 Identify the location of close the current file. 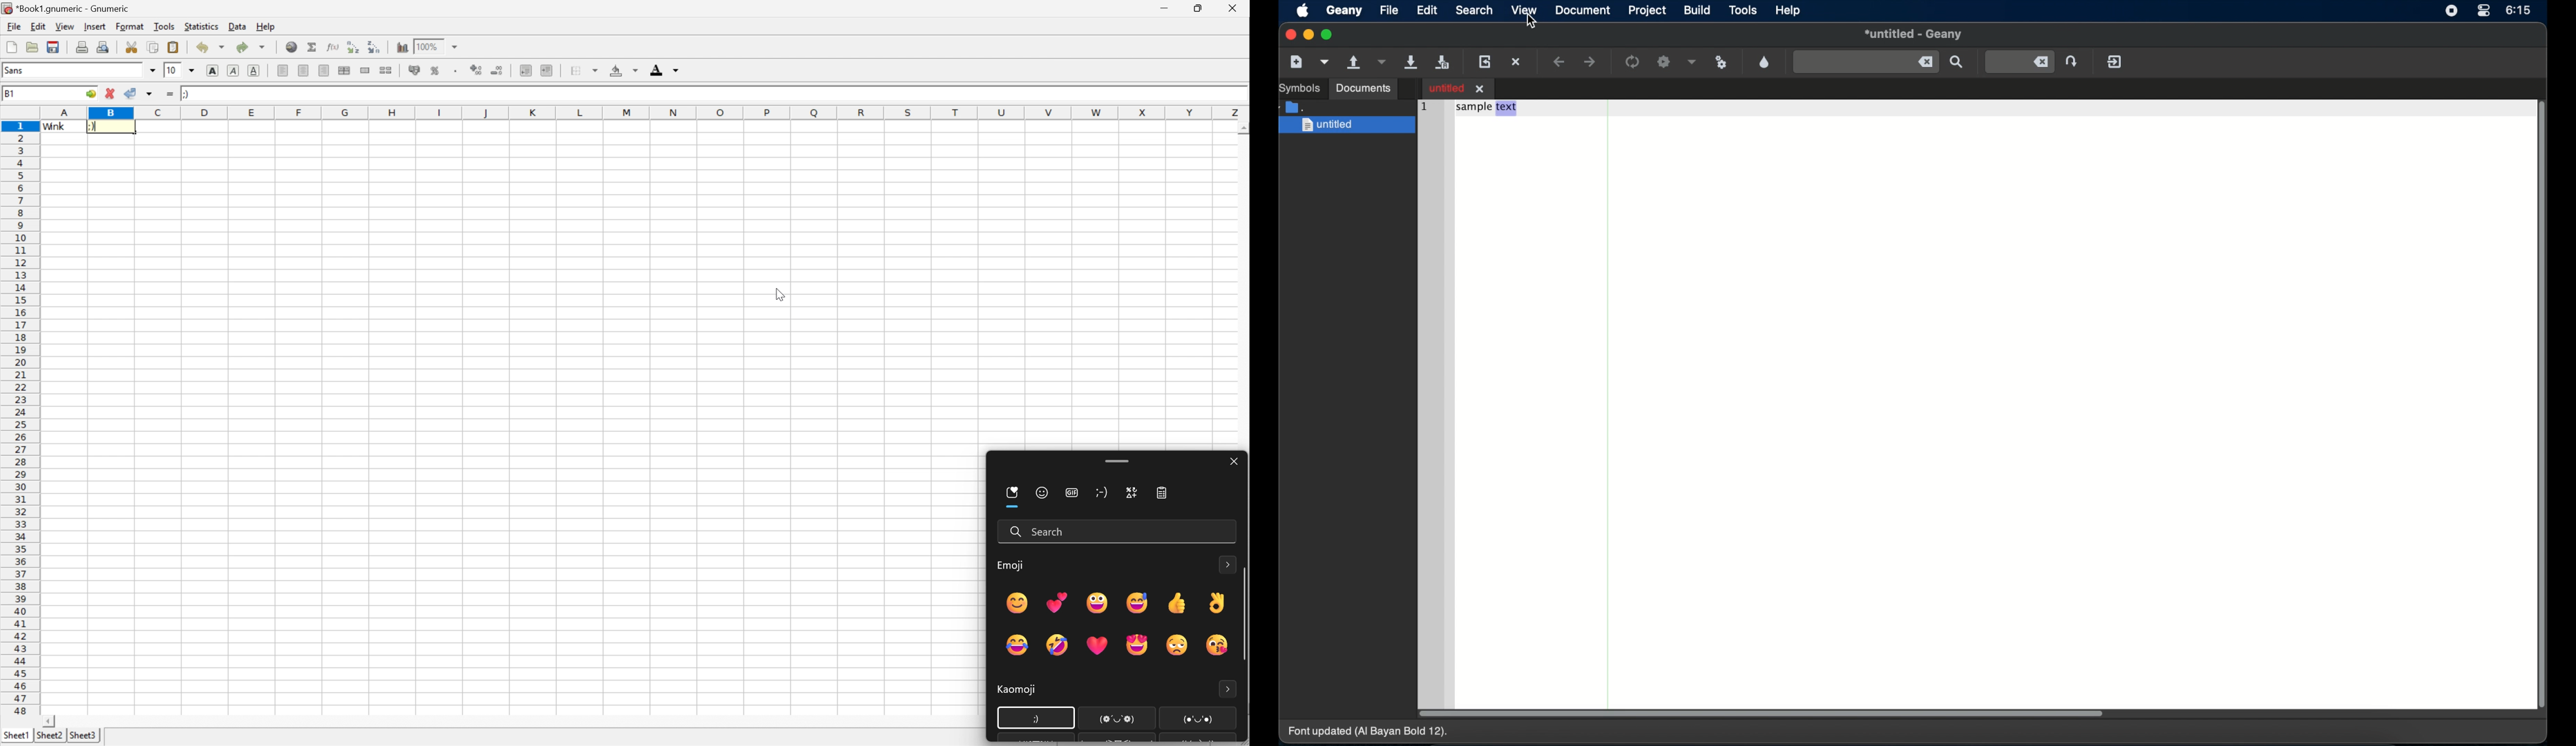
(1517, 63).